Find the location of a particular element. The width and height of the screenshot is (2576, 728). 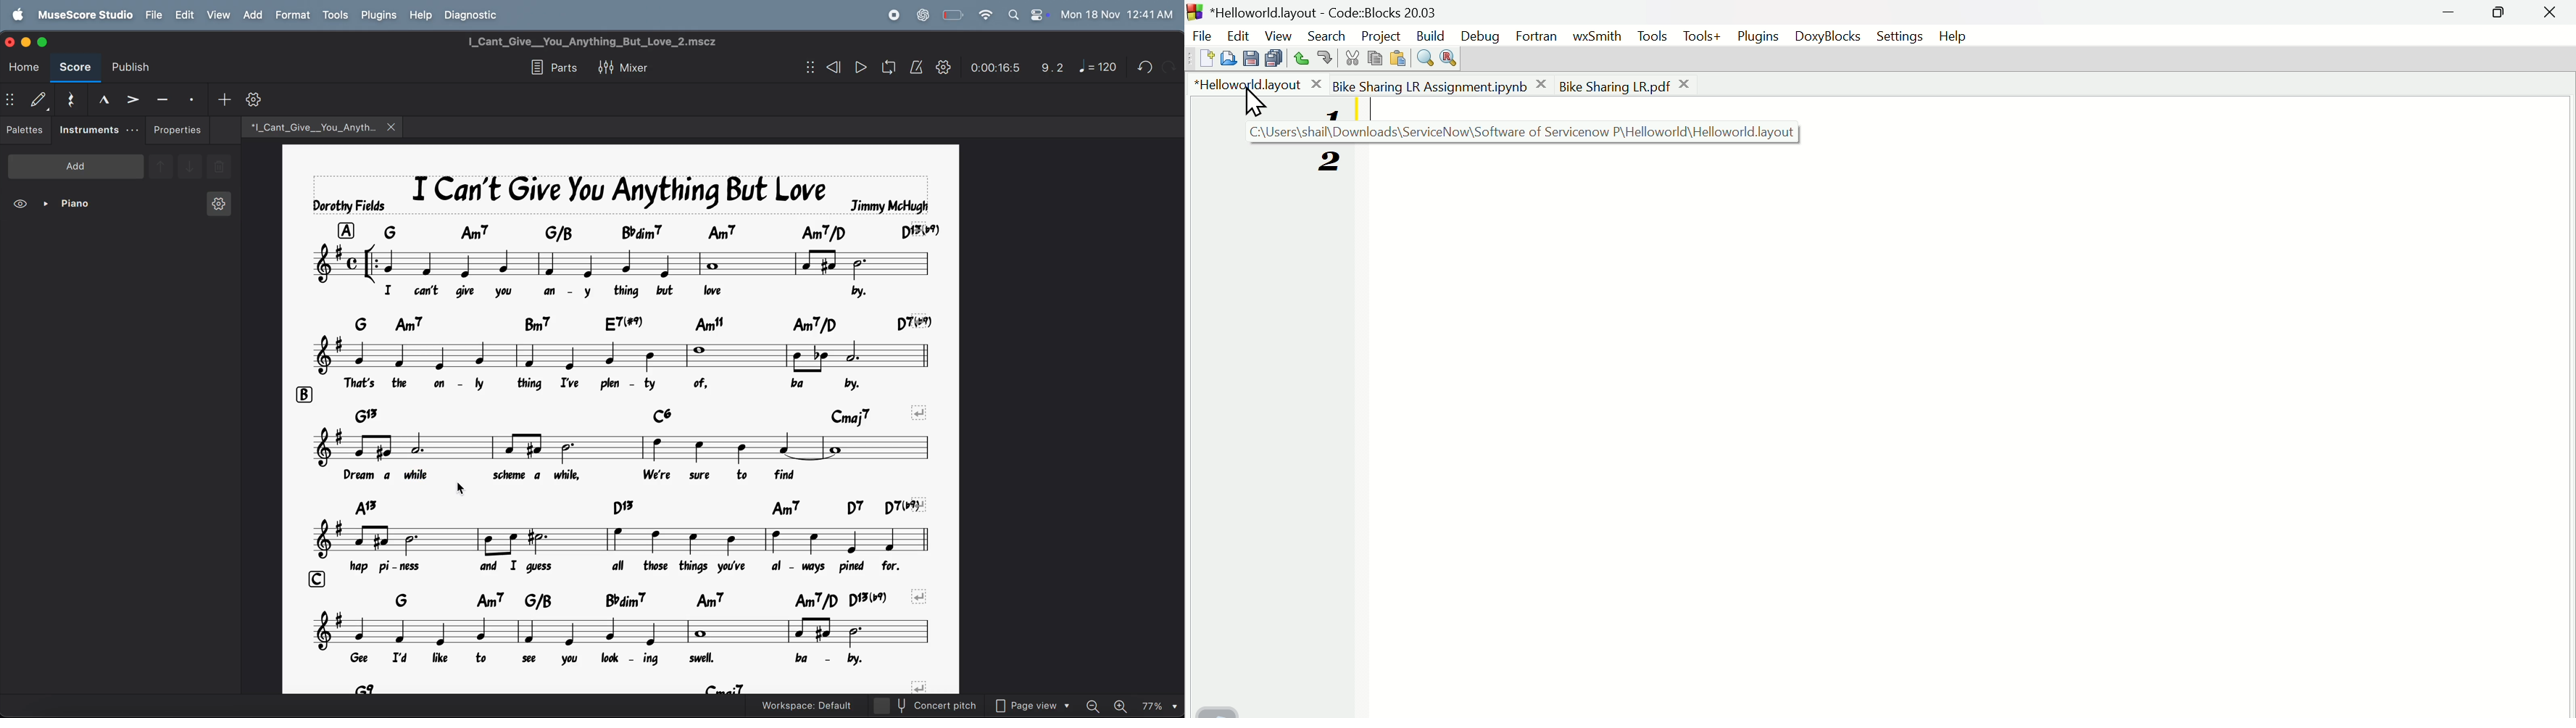

rewind is located at coordinates (834, 67).